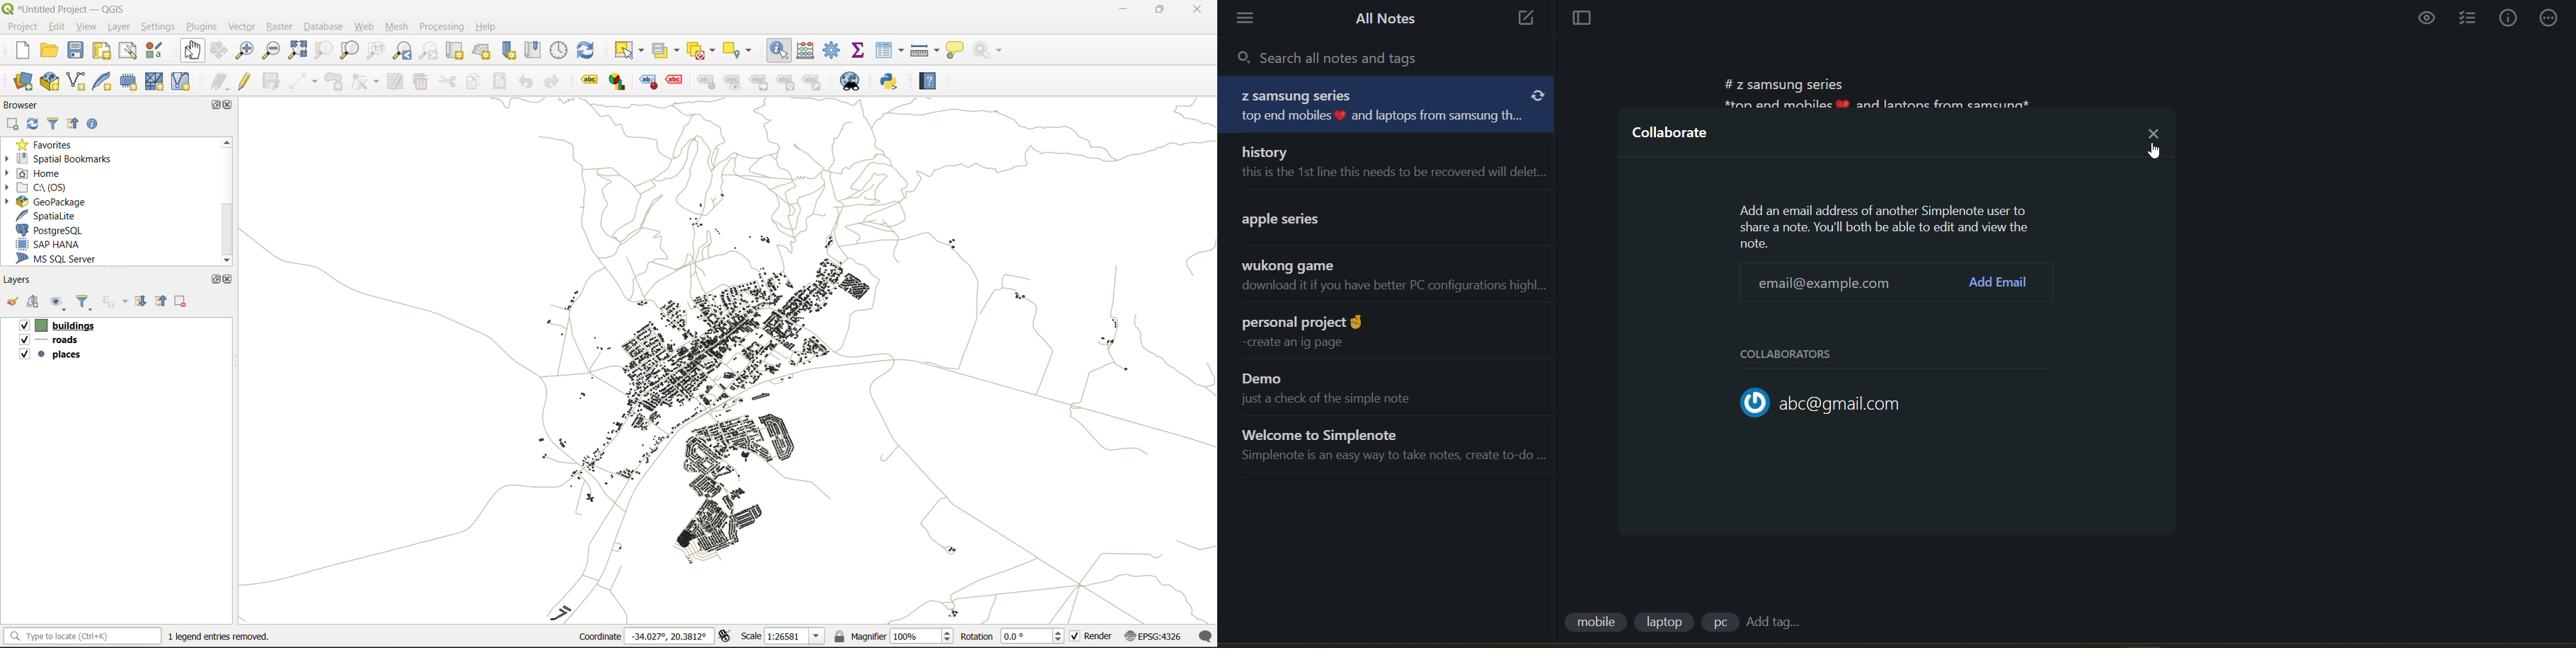 This screenshot has width=2576, height=672. I want to click on crs, so click(1158, 636).